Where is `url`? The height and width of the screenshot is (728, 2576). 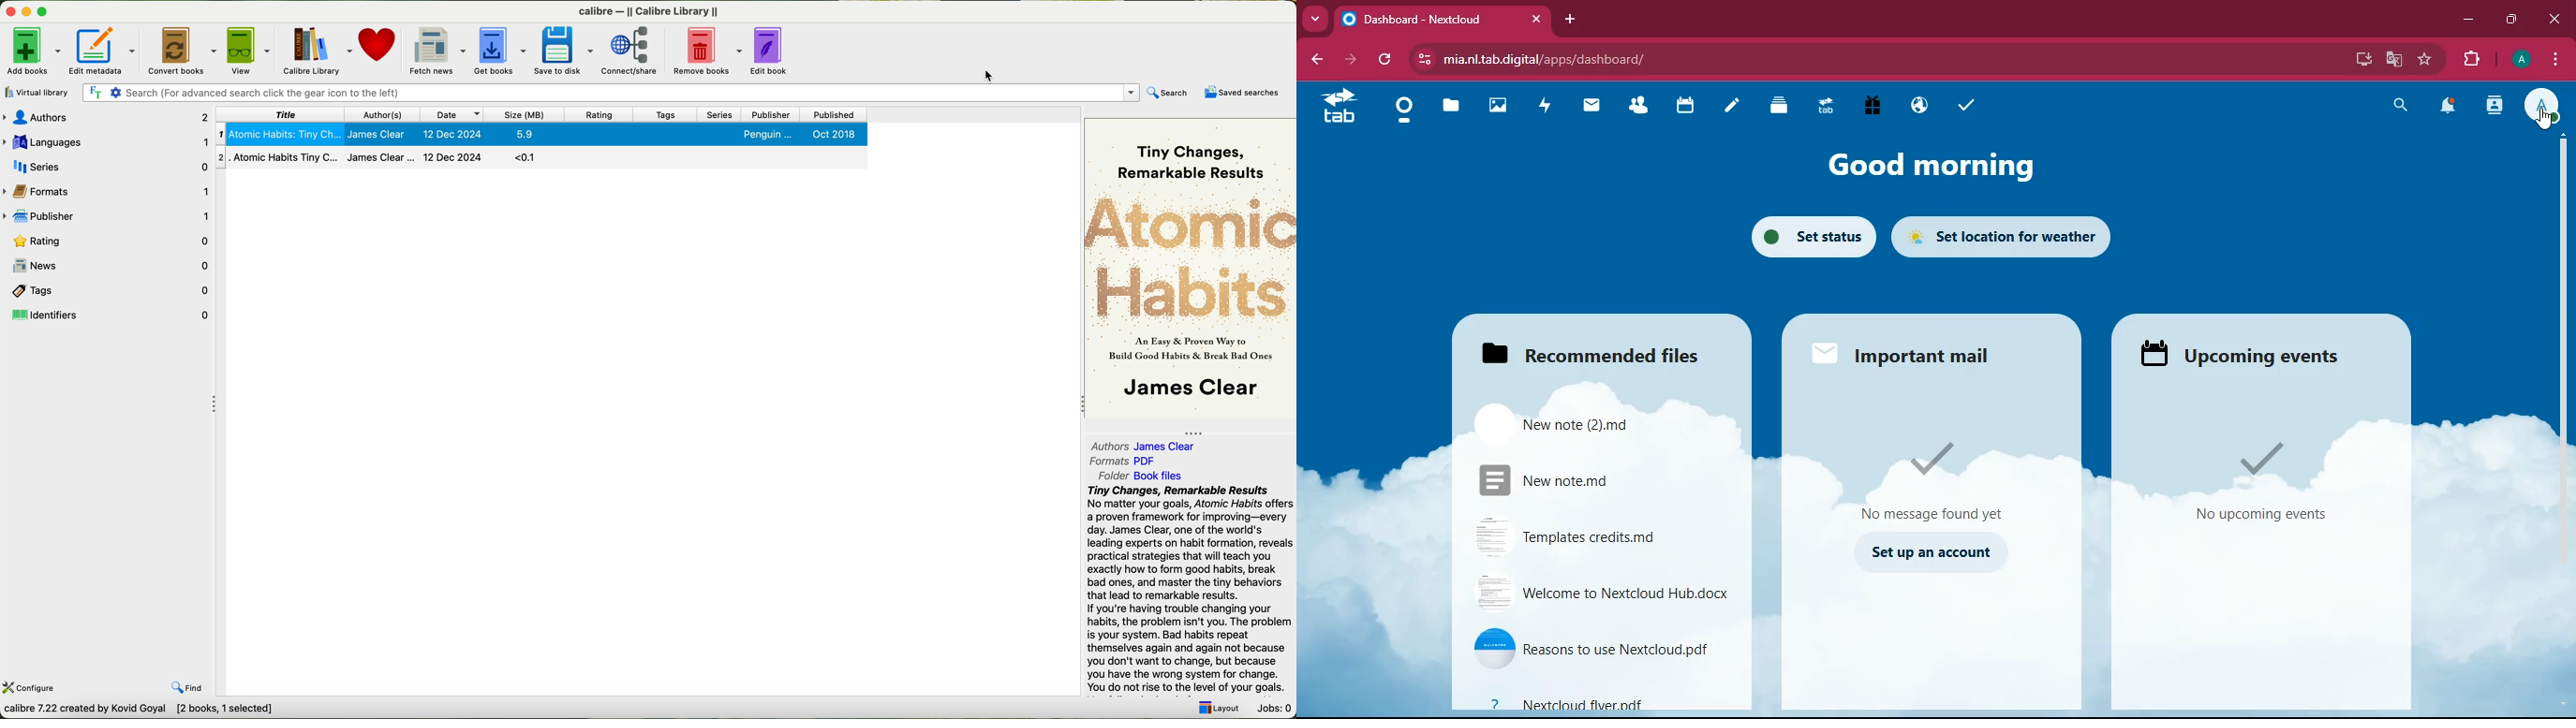
url is located at coordinates (1562, 60).